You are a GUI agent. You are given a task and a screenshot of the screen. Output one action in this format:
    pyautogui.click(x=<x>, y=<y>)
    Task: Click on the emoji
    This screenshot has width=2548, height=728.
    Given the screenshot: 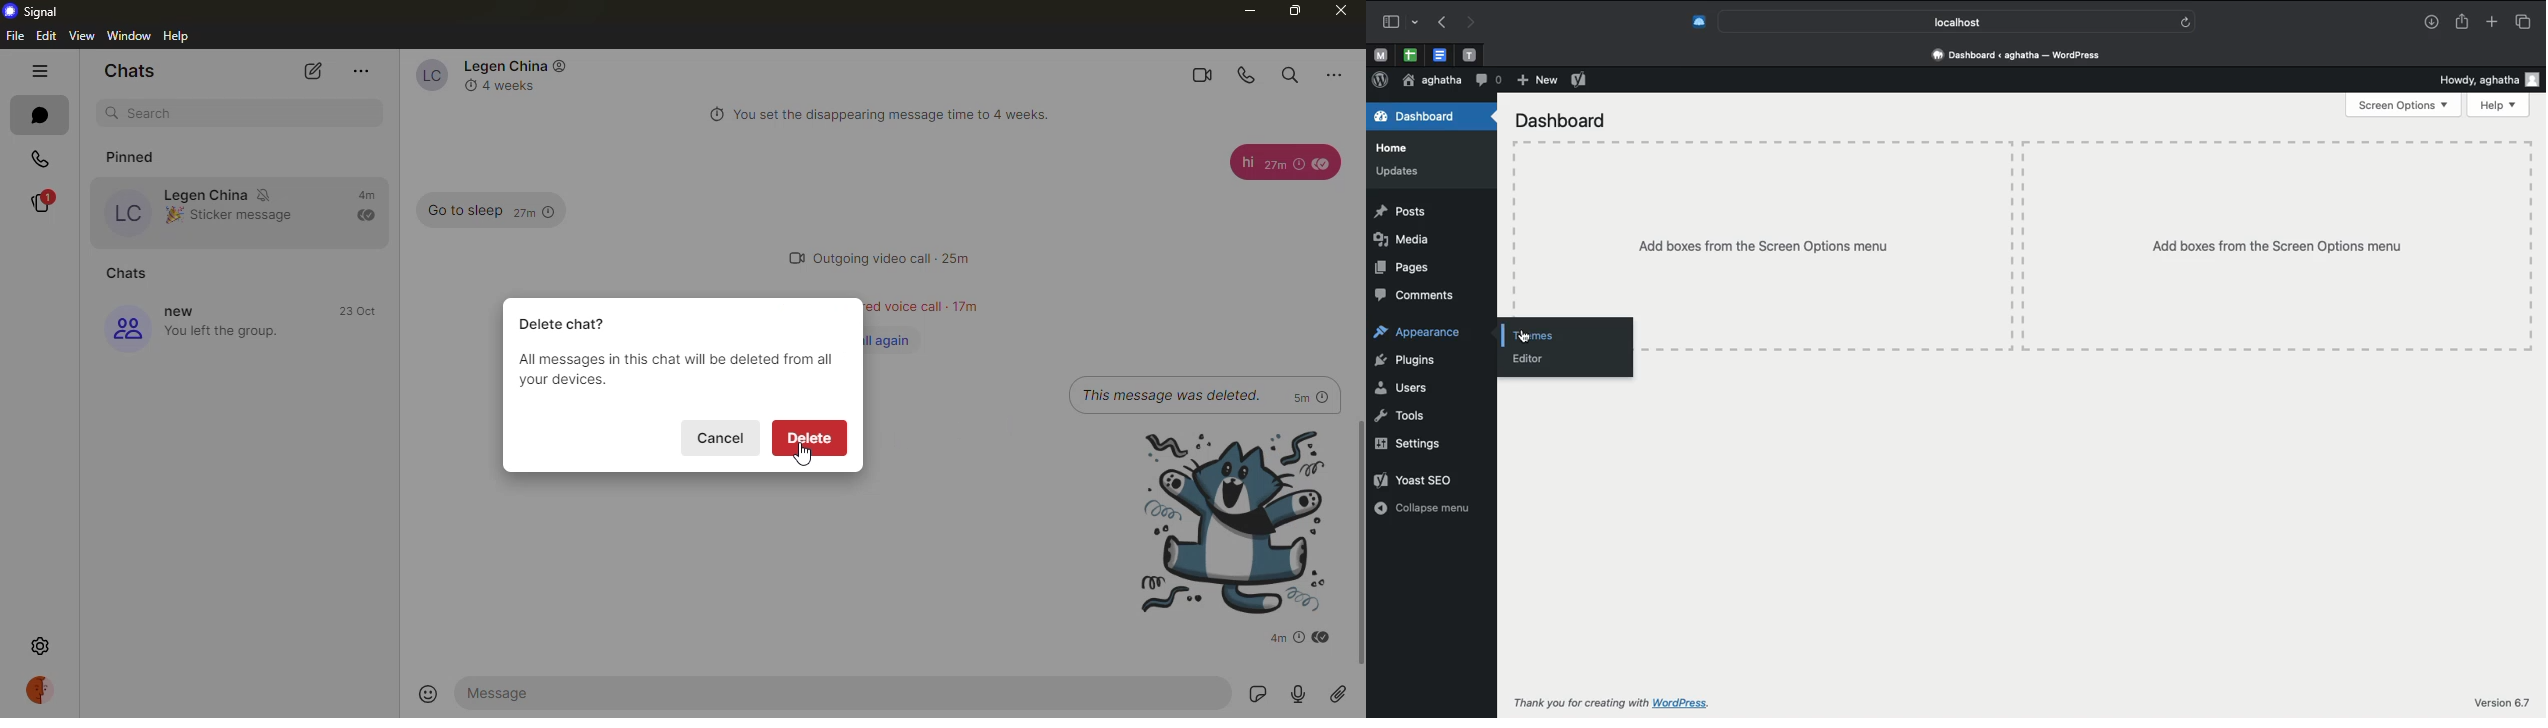 What is the action you would take?
    pyautogui.click(x=172, y=216)
    